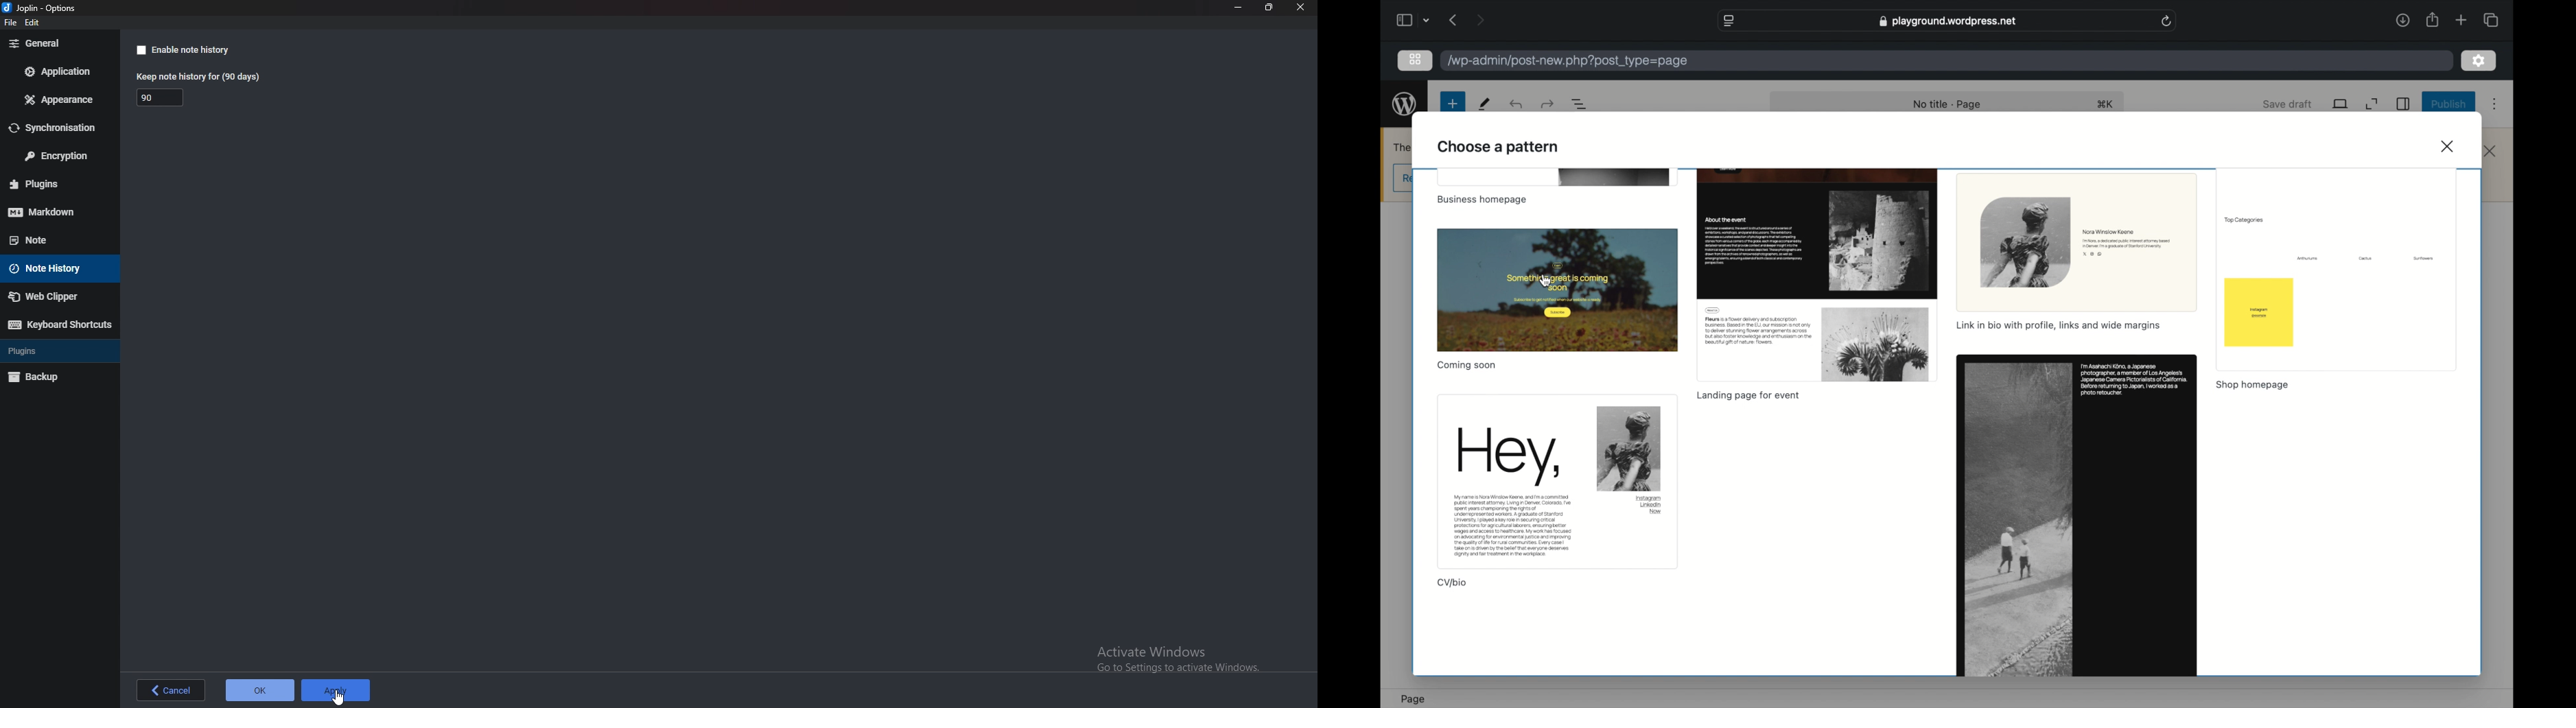 This screenshot has height=728, width=2576. I want to click on general, so click(56, 43).